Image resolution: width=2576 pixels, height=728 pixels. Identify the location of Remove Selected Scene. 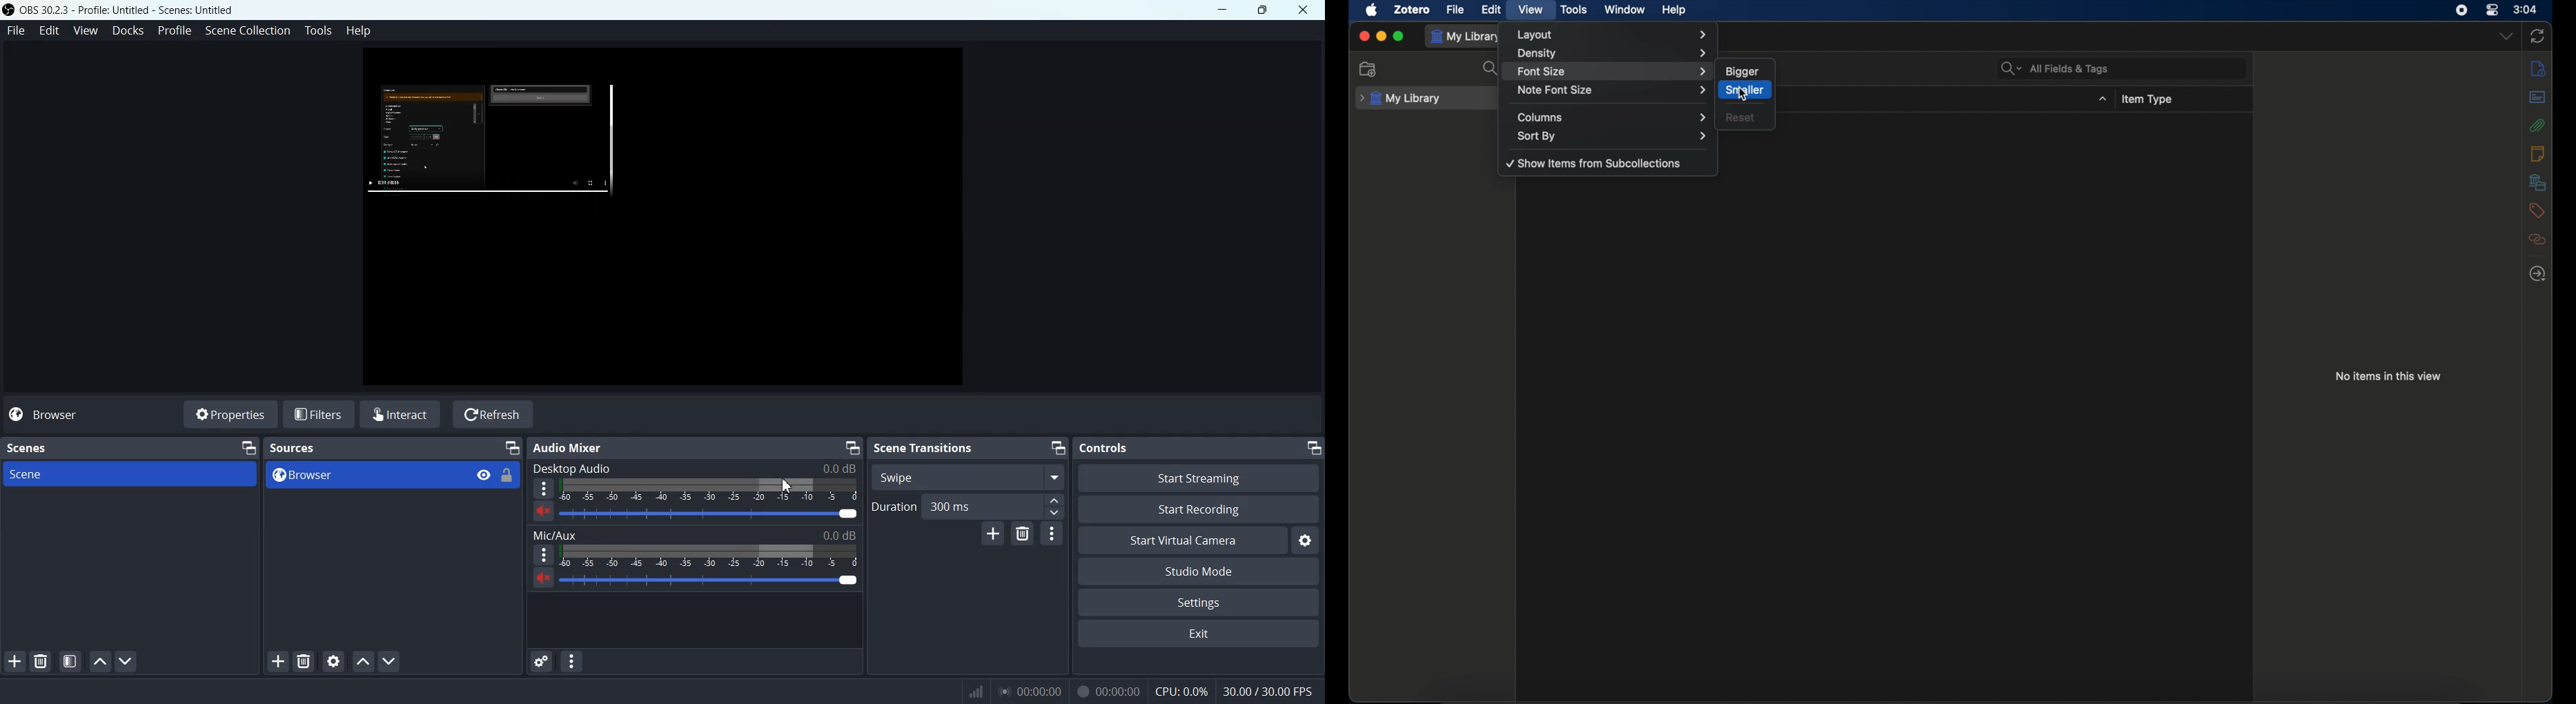
(43, 661).